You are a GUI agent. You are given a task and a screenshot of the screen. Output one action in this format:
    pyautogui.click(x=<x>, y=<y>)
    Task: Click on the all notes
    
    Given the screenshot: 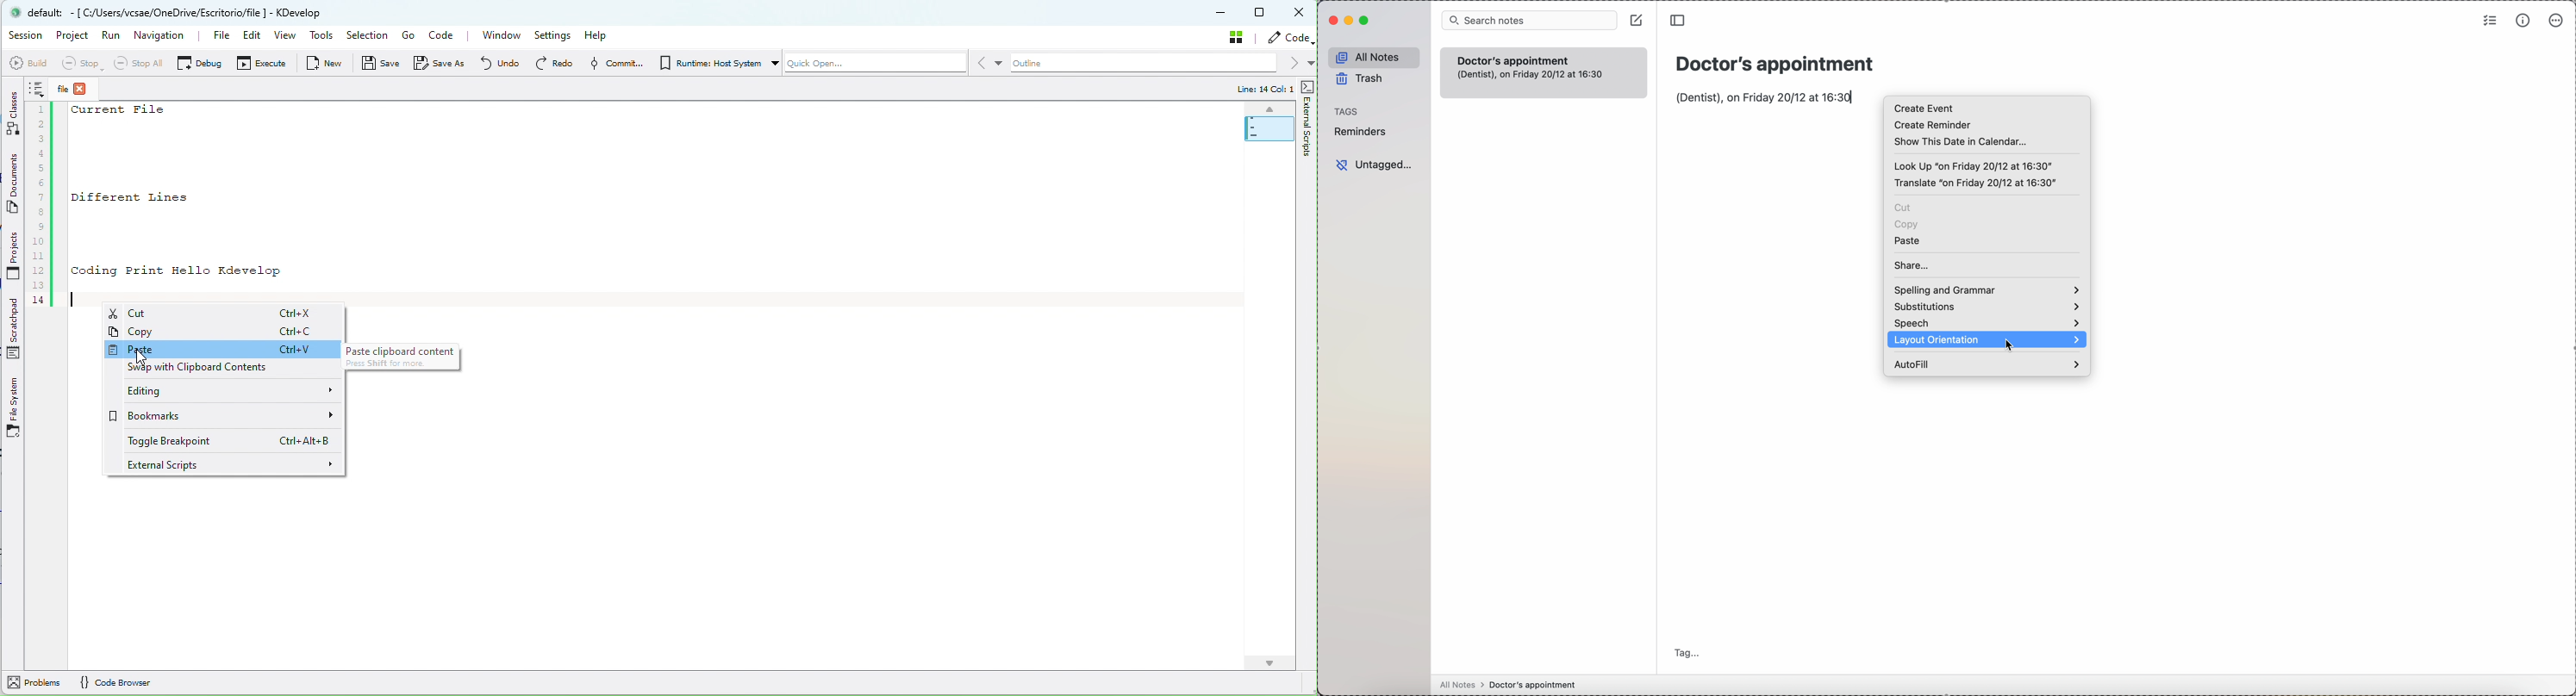 What is the action you would take?
    pyautogui.click(x=1374, y=56)
    